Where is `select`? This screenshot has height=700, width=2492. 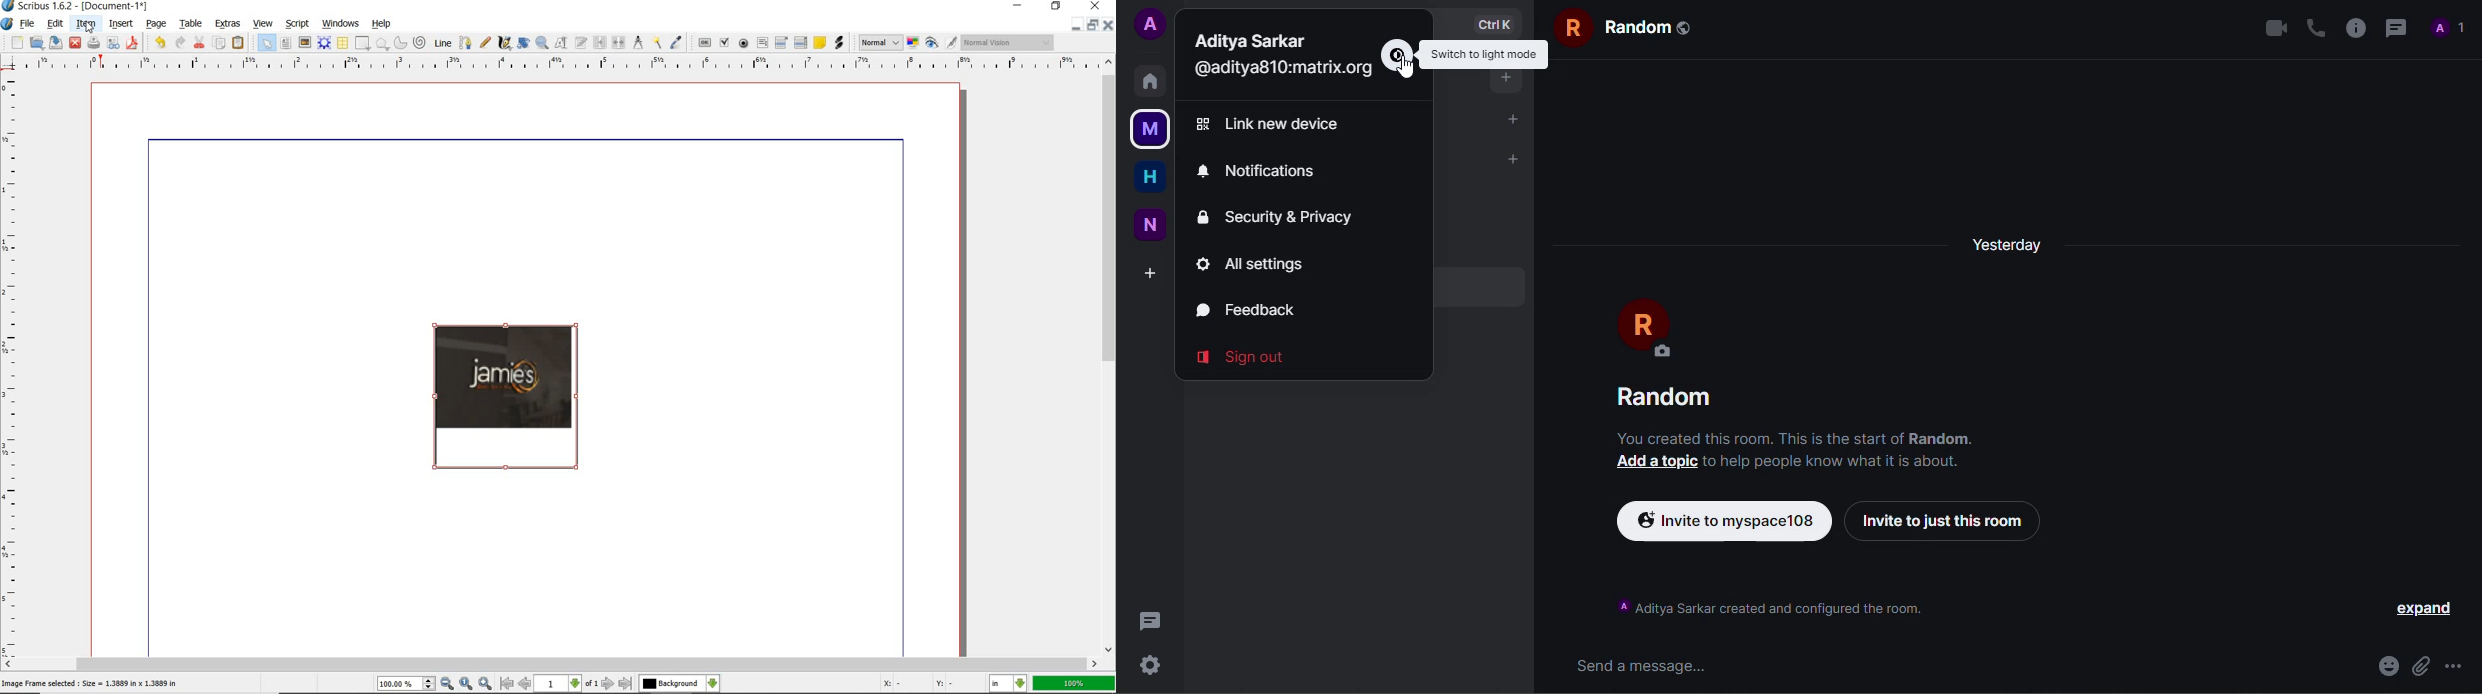 select is located at coordinates (267, 43).